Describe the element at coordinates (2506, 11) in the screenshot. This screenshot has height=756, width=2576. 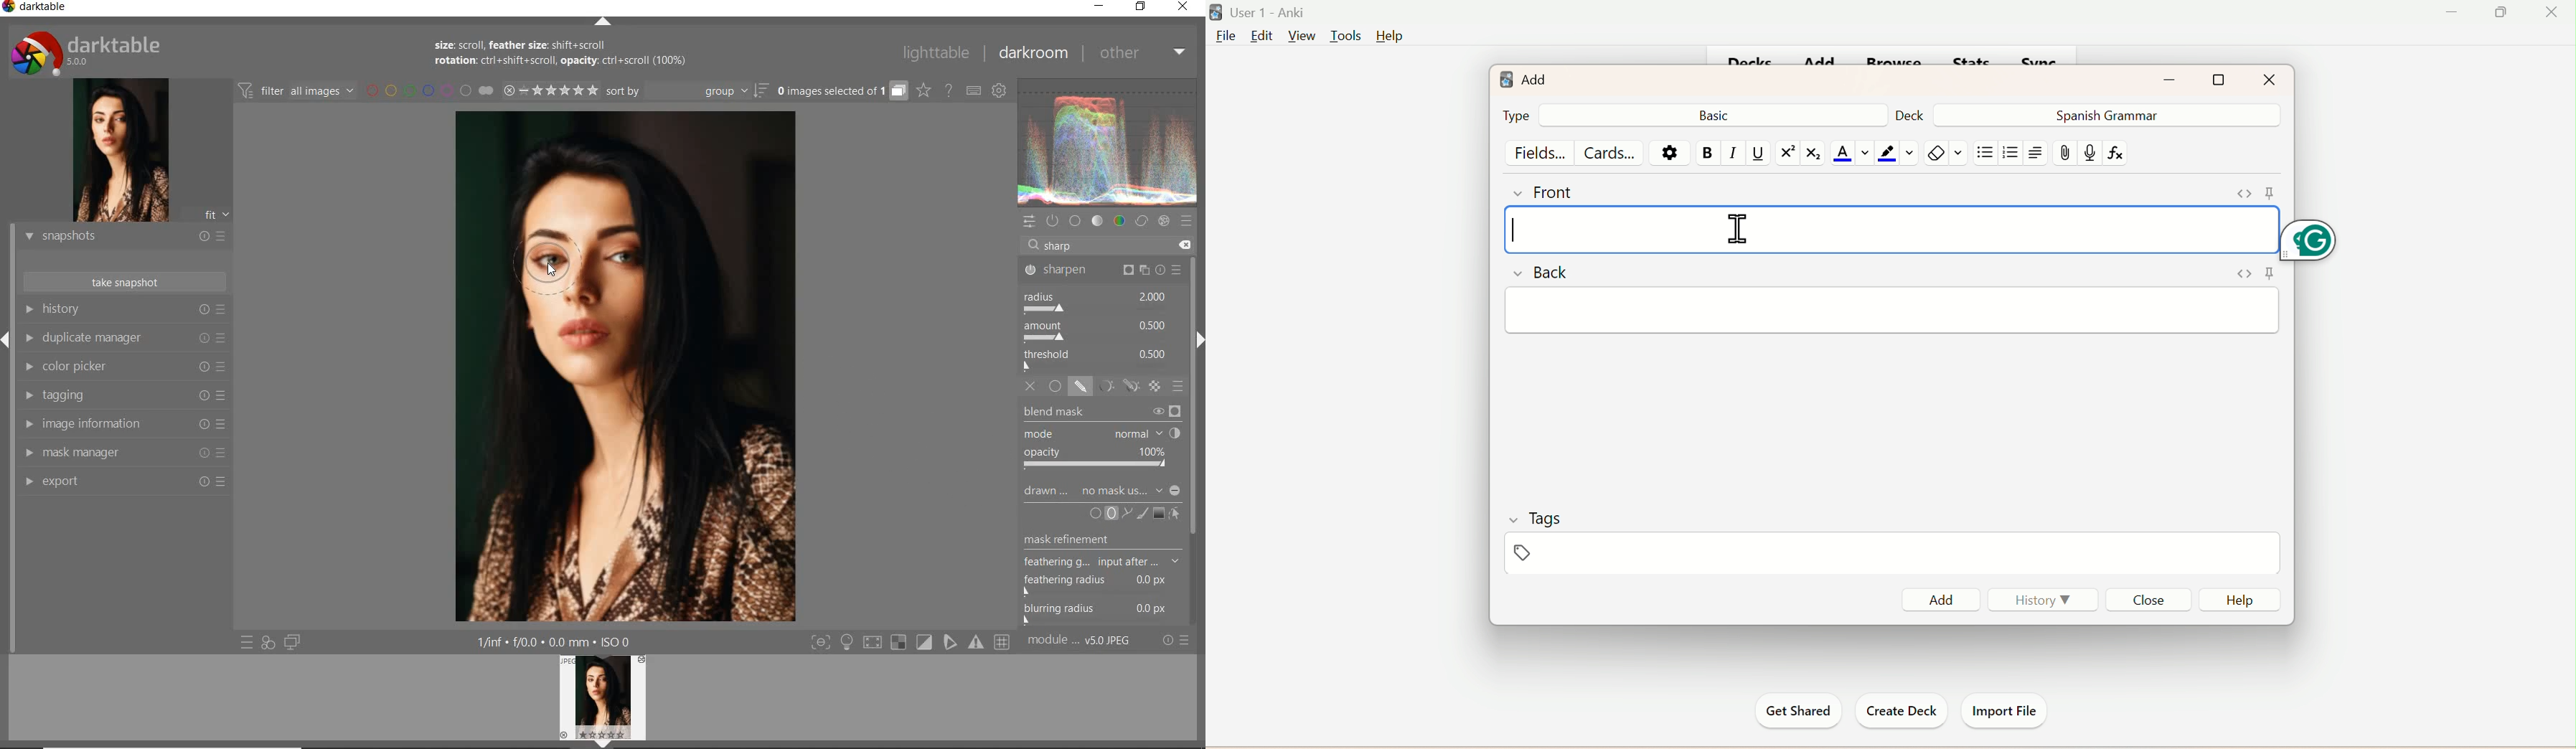
I see `Maximize` at that location.